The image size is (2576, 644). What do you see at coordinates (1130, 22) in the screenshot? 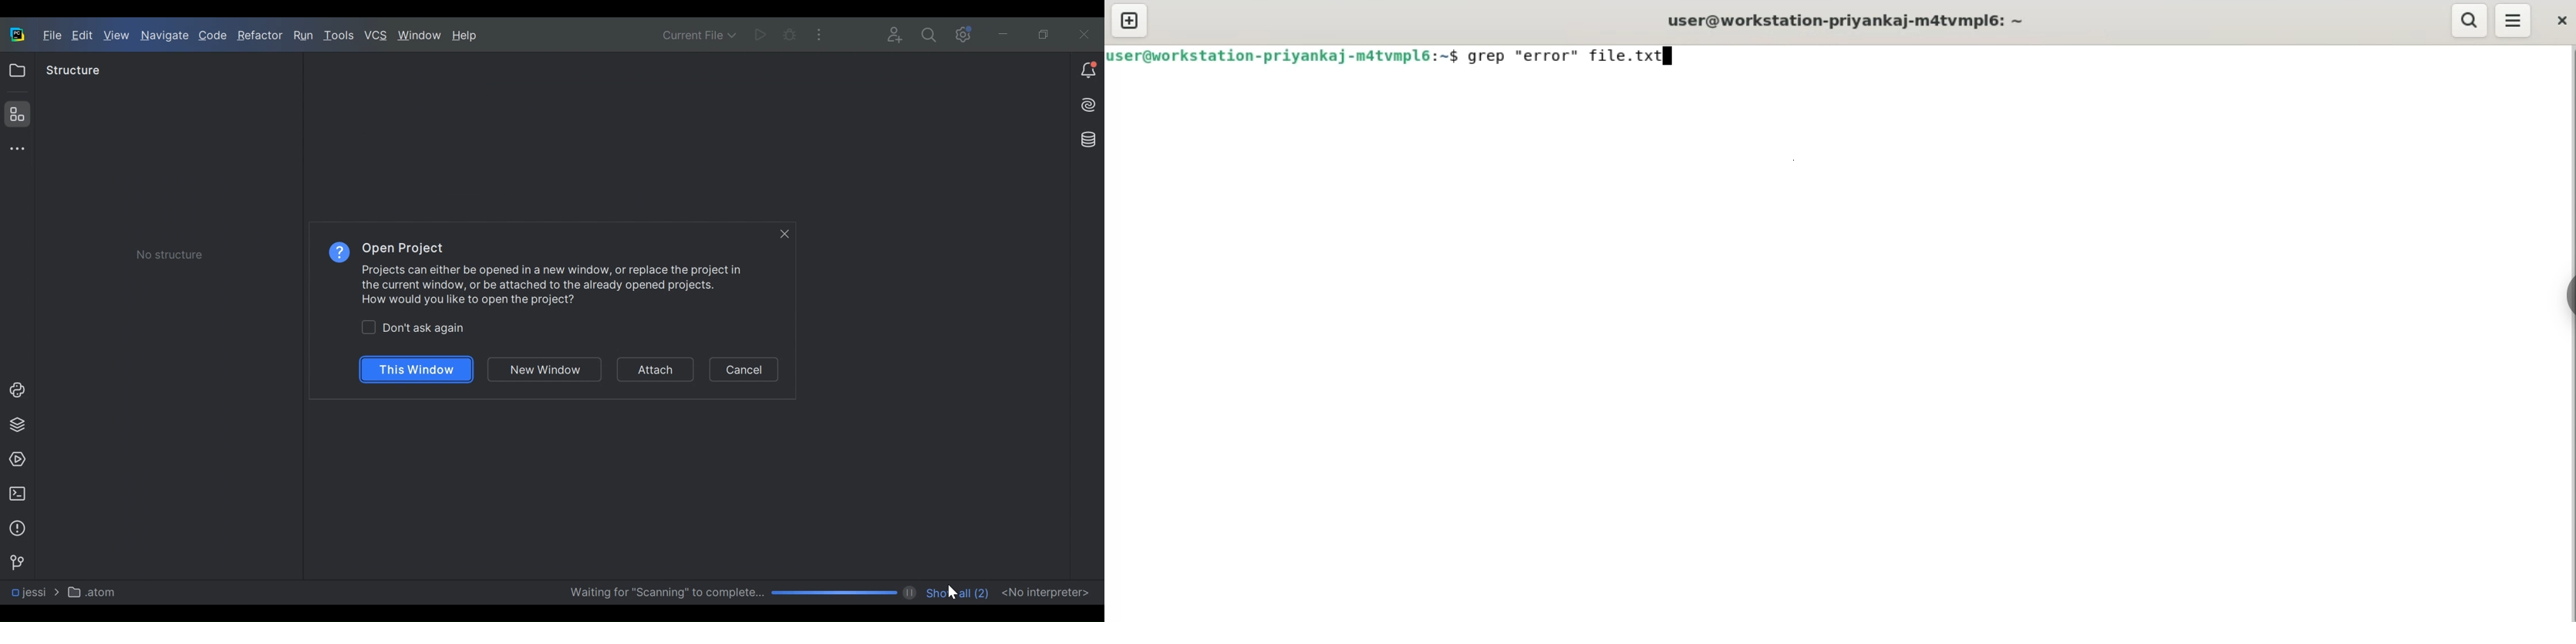
I see `new tab` at bounding box center [1130, 22].